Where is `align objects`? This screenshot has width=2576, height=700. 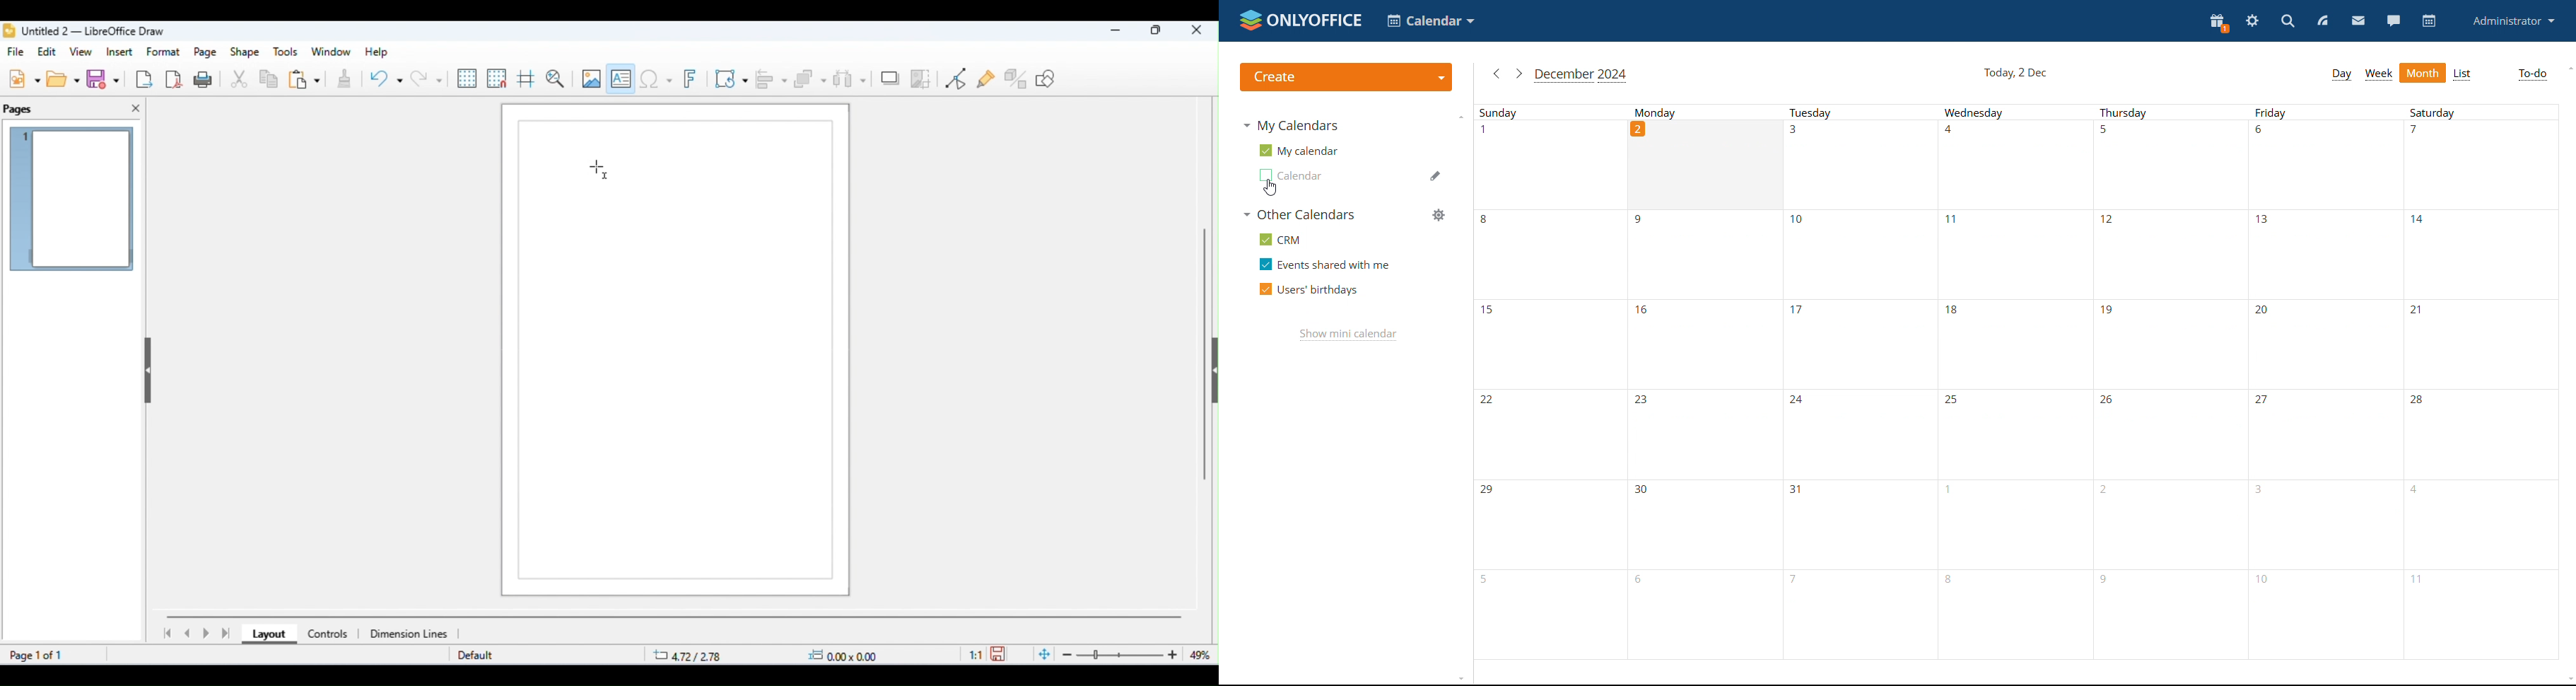 align objects is located at coordinates (773, 79).